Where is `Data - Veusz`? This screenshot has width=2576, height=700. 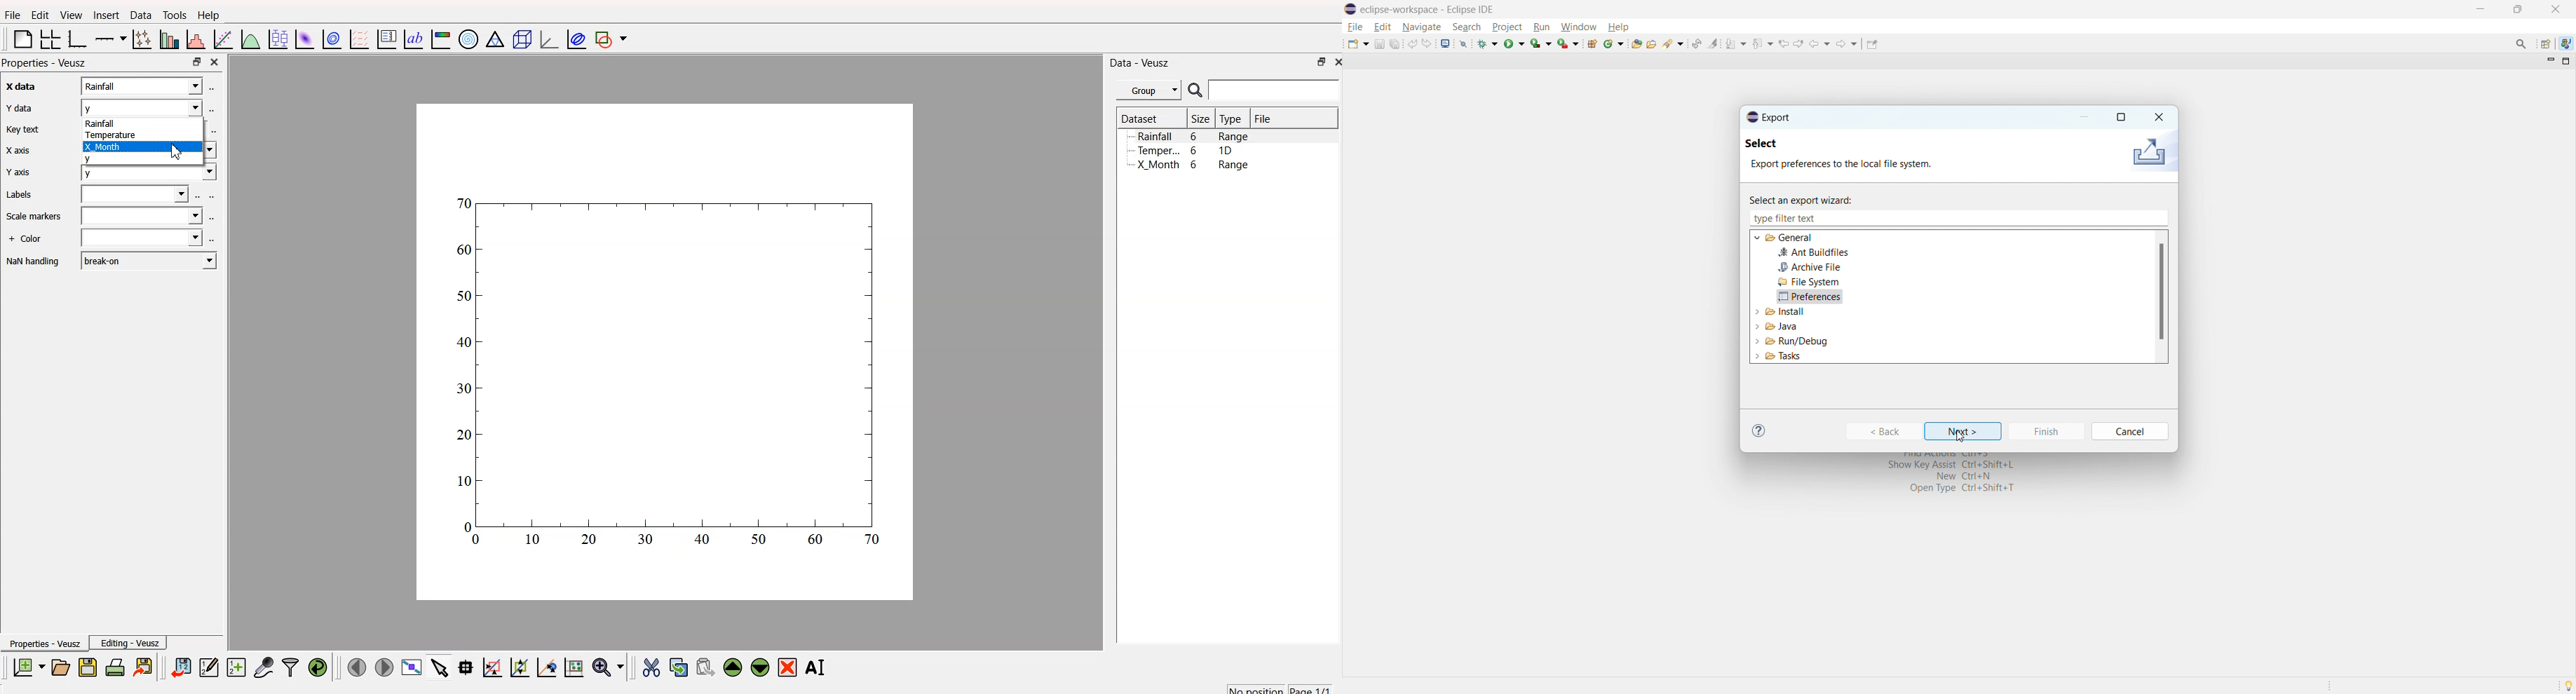 Data - Veusz is located at coordinates (1141, 62).